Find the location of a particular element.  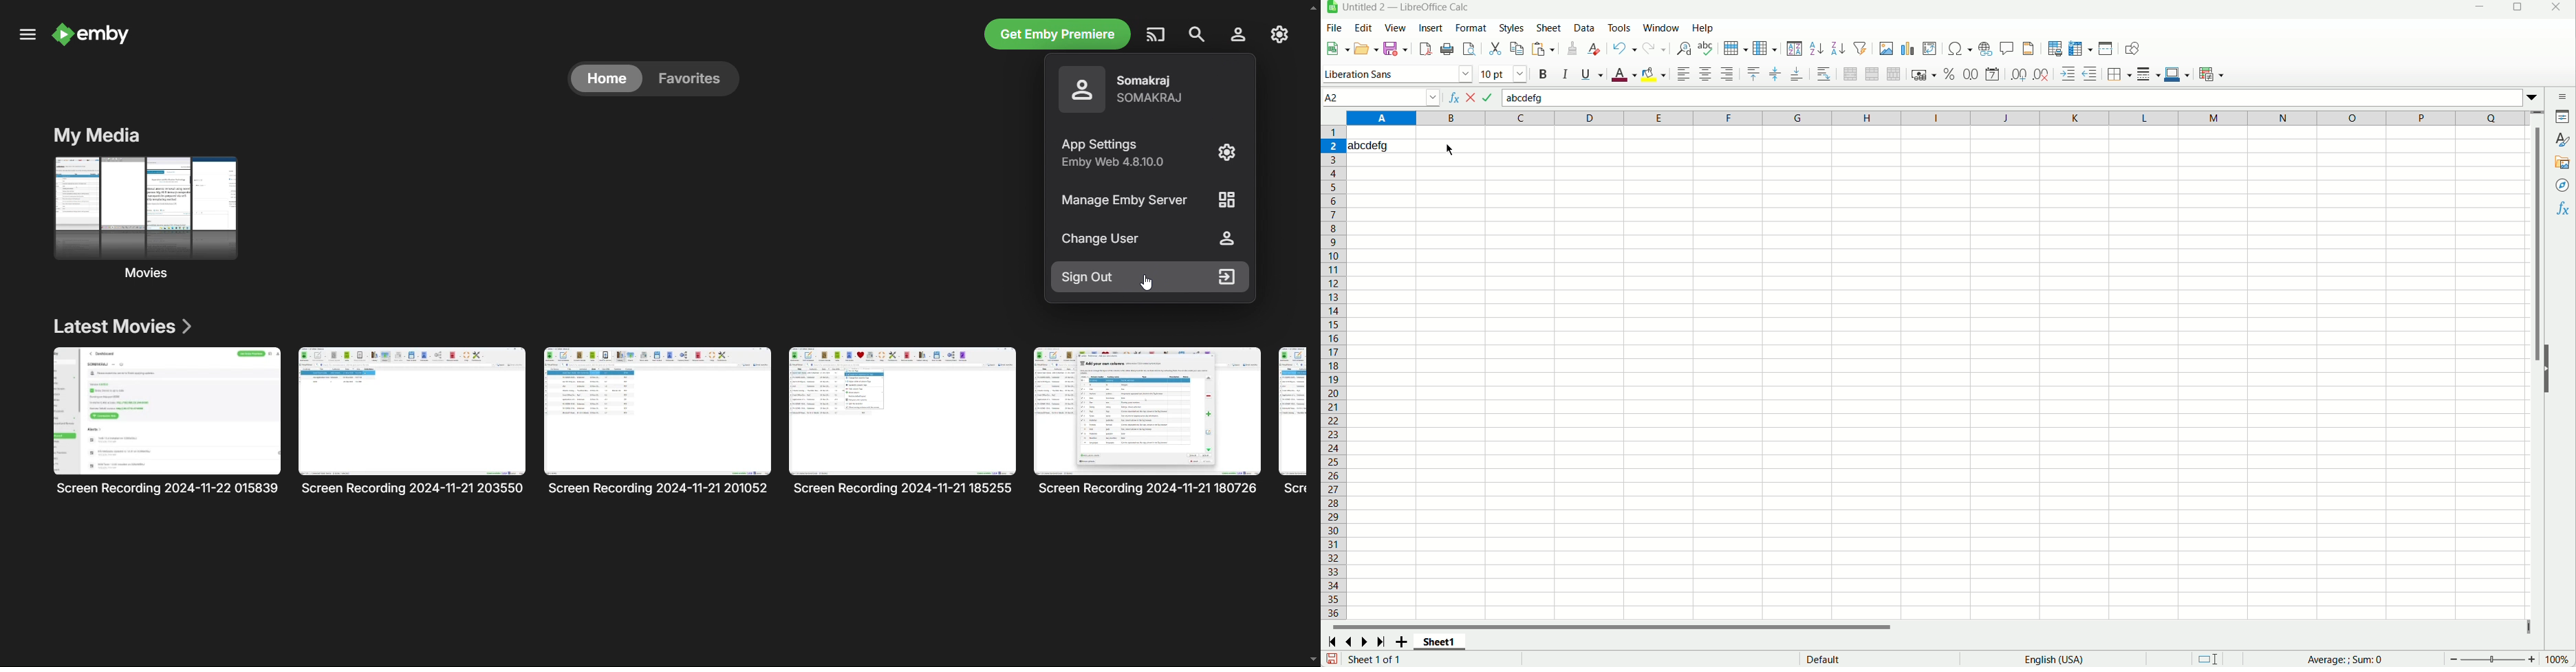

scroll to previous page is located at coordinates (1349, 641).